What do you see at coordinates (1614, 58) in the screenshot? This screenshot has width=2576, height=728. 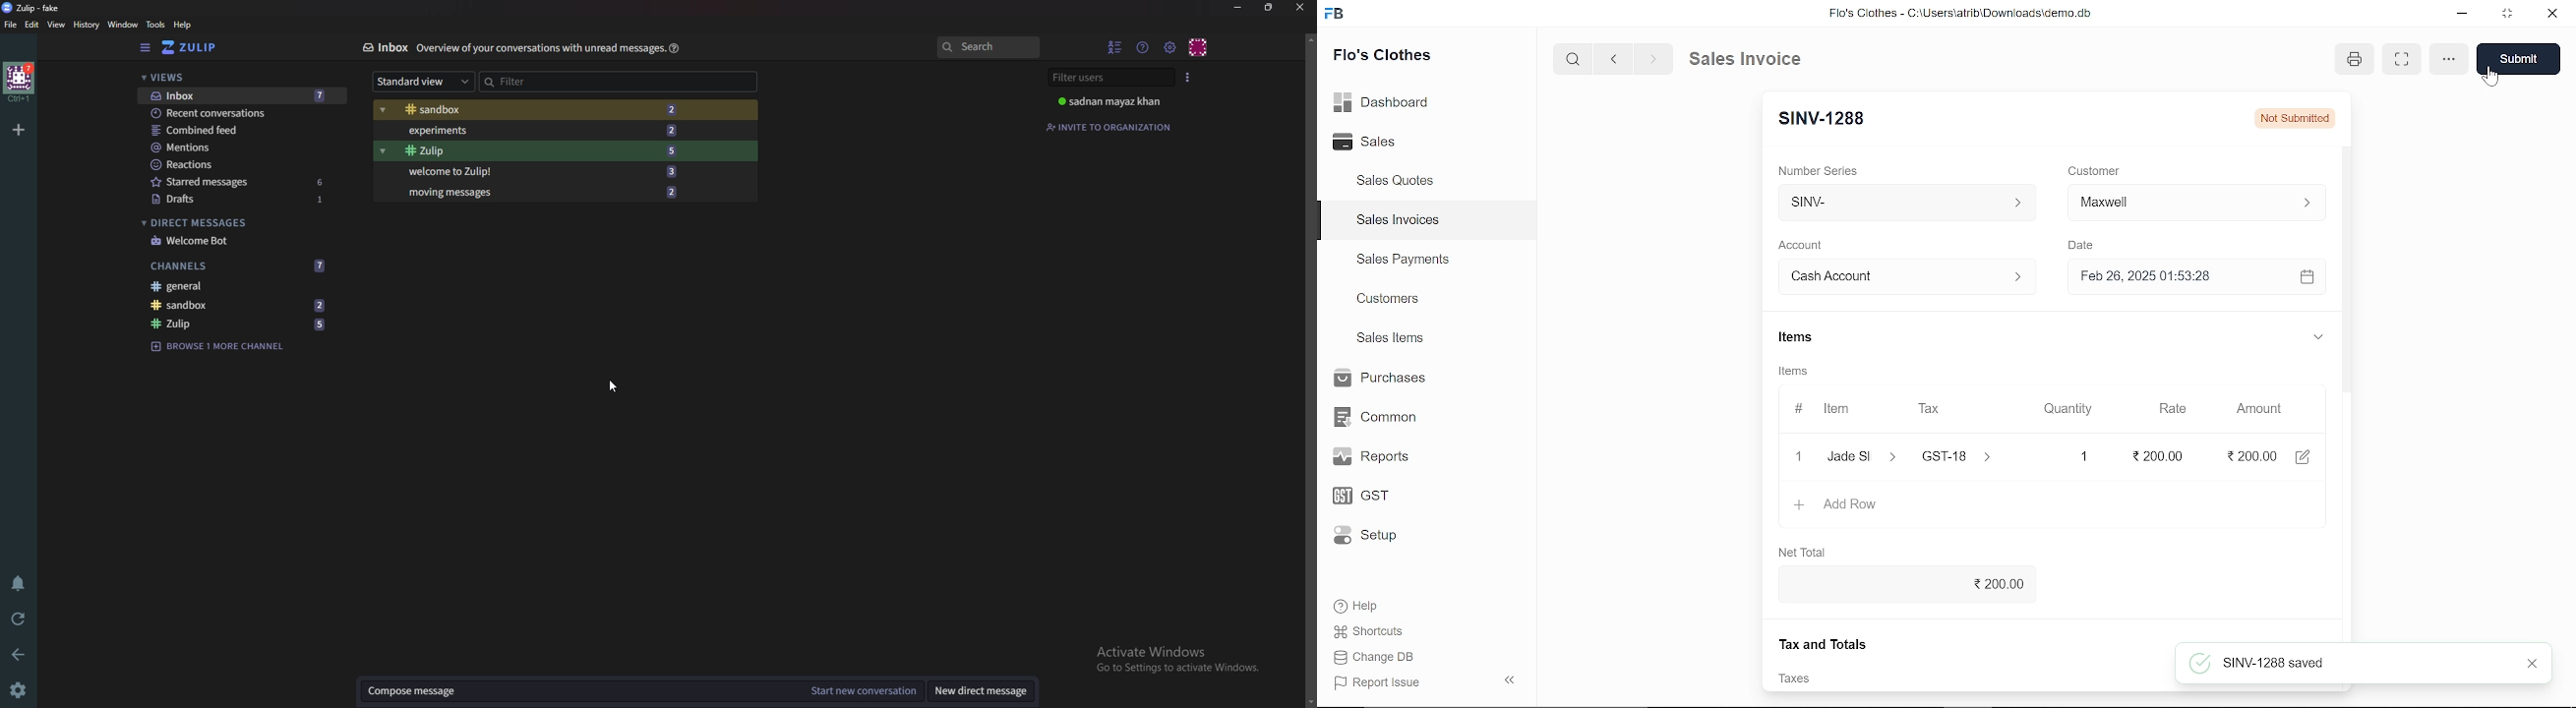 I see `previous` at bounding box center [1614, 58].